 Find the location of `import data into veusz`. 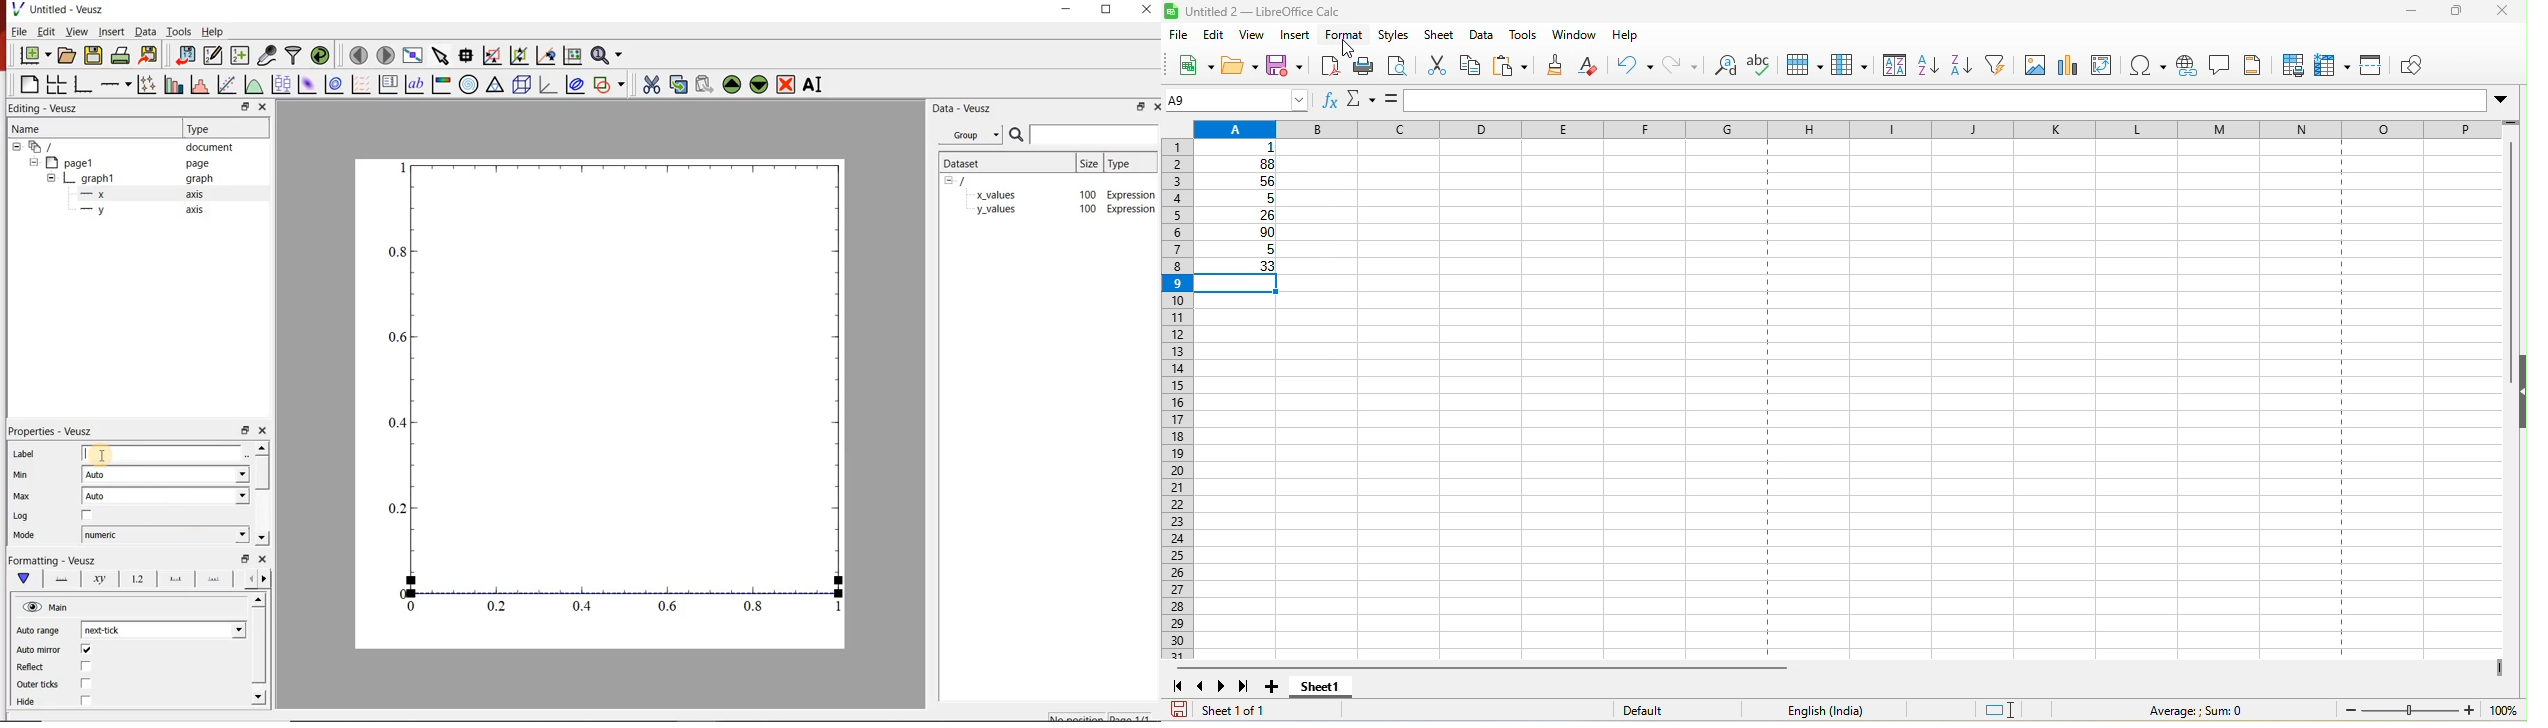

import data into veusz is located at coordinates (185, 55).